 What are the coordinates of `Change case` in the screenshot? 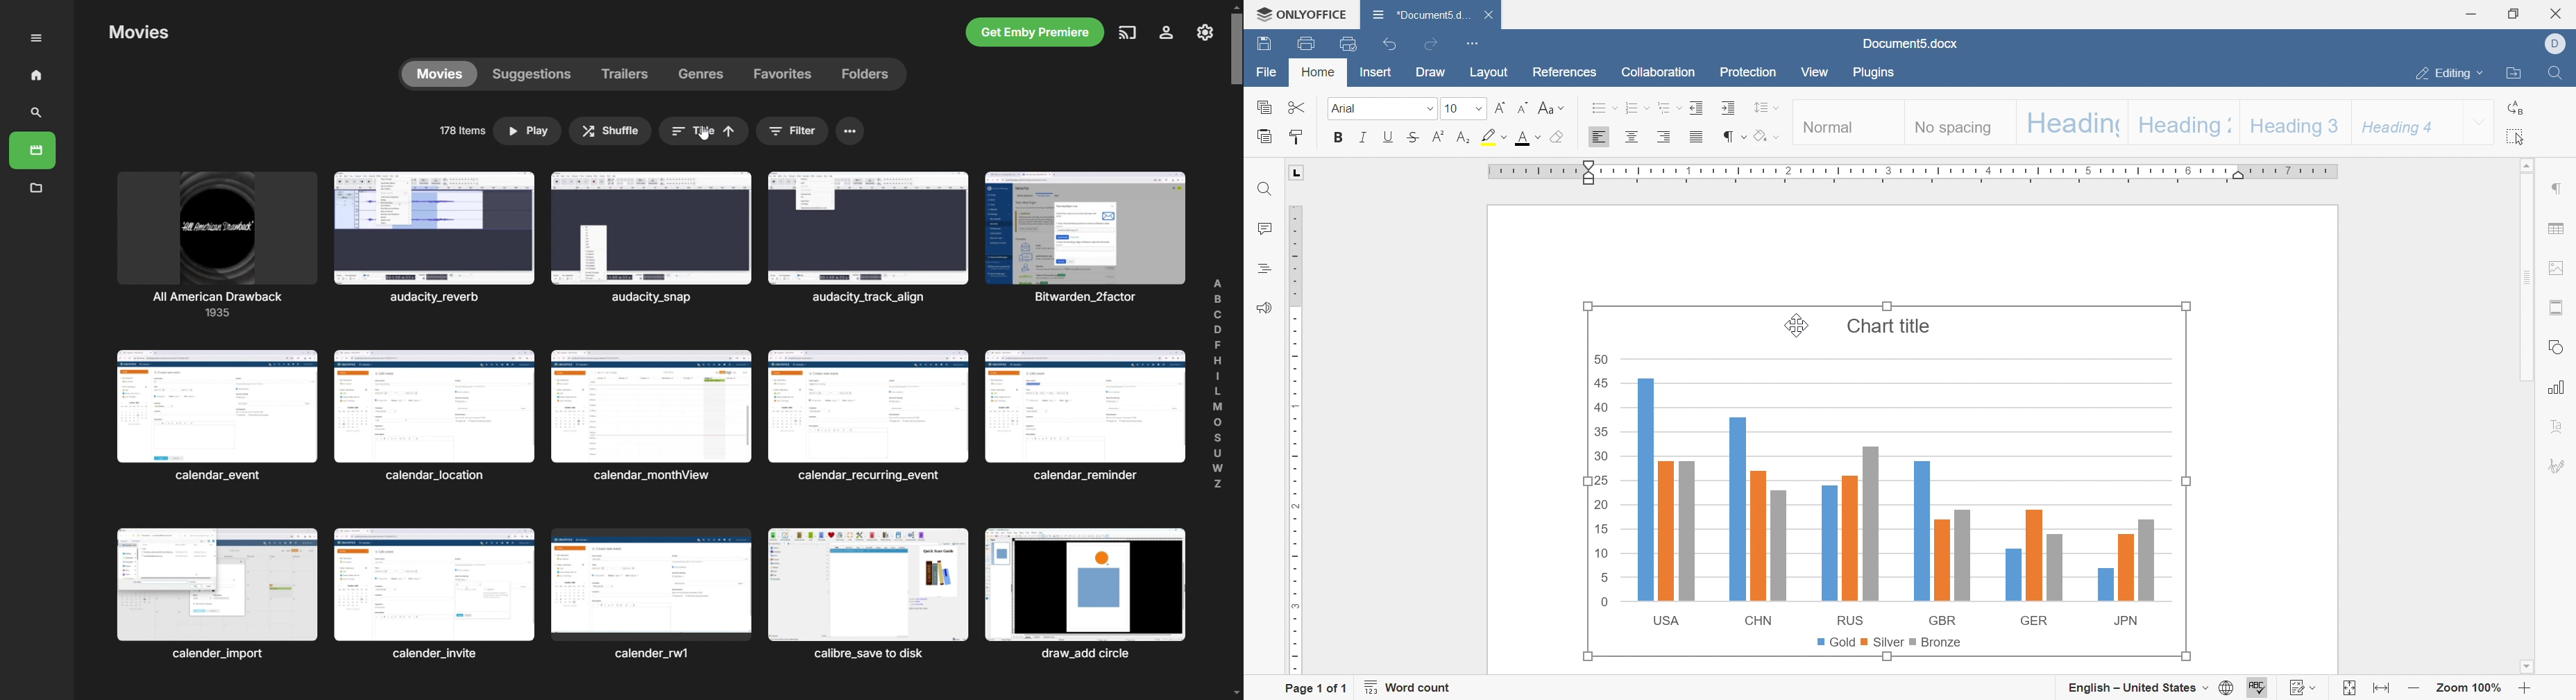 It's located at (1551, 108).